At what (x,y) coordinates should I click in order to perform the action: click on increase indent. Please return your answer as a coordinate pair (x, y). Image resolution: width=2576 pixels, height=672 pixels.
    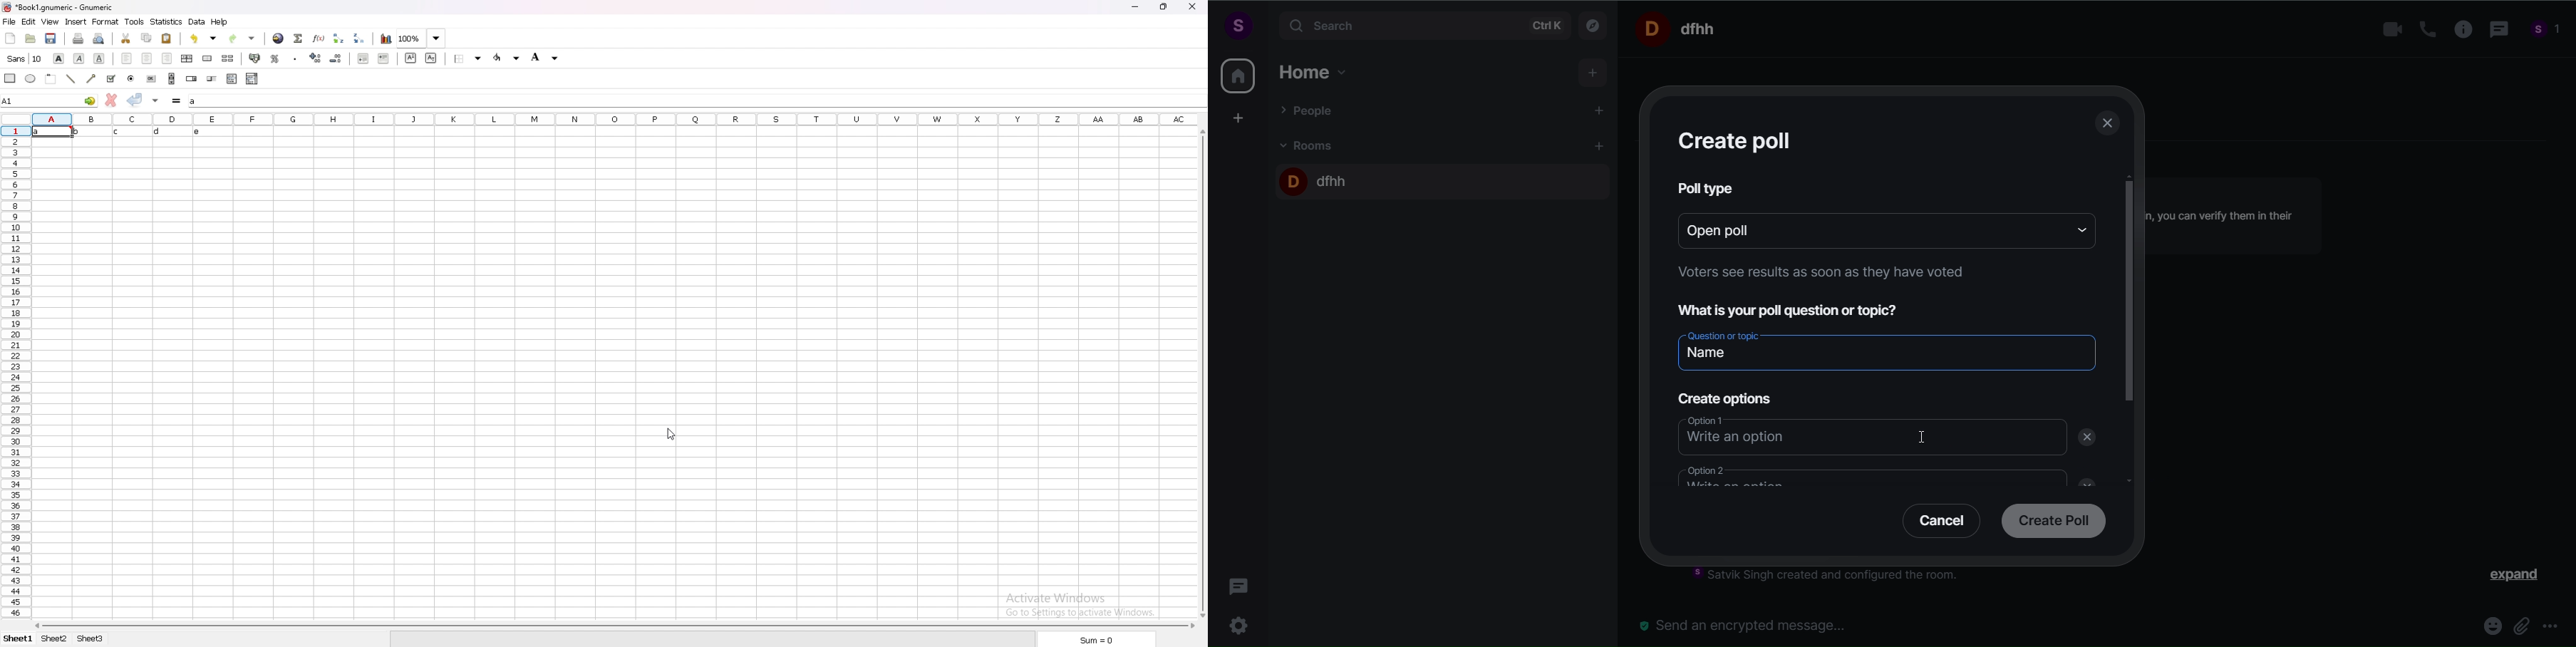
    Looking at the image, I should click on (384, 59).